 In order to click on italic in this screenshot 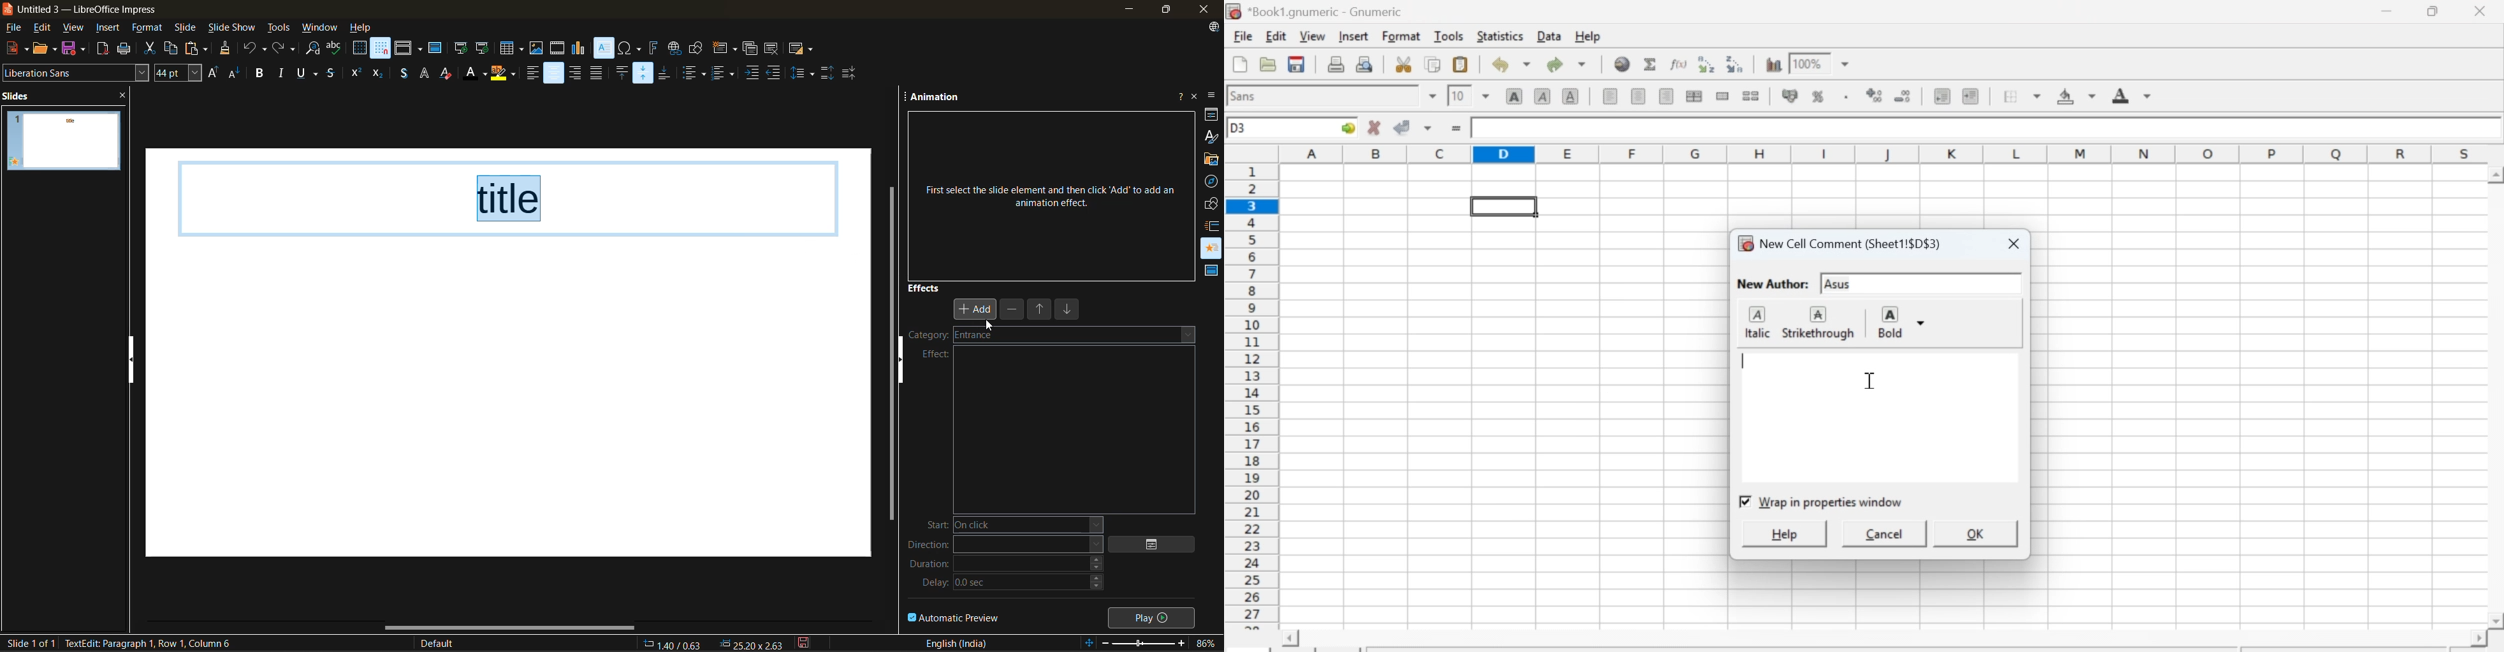, I will do `click(1755, 323)`.